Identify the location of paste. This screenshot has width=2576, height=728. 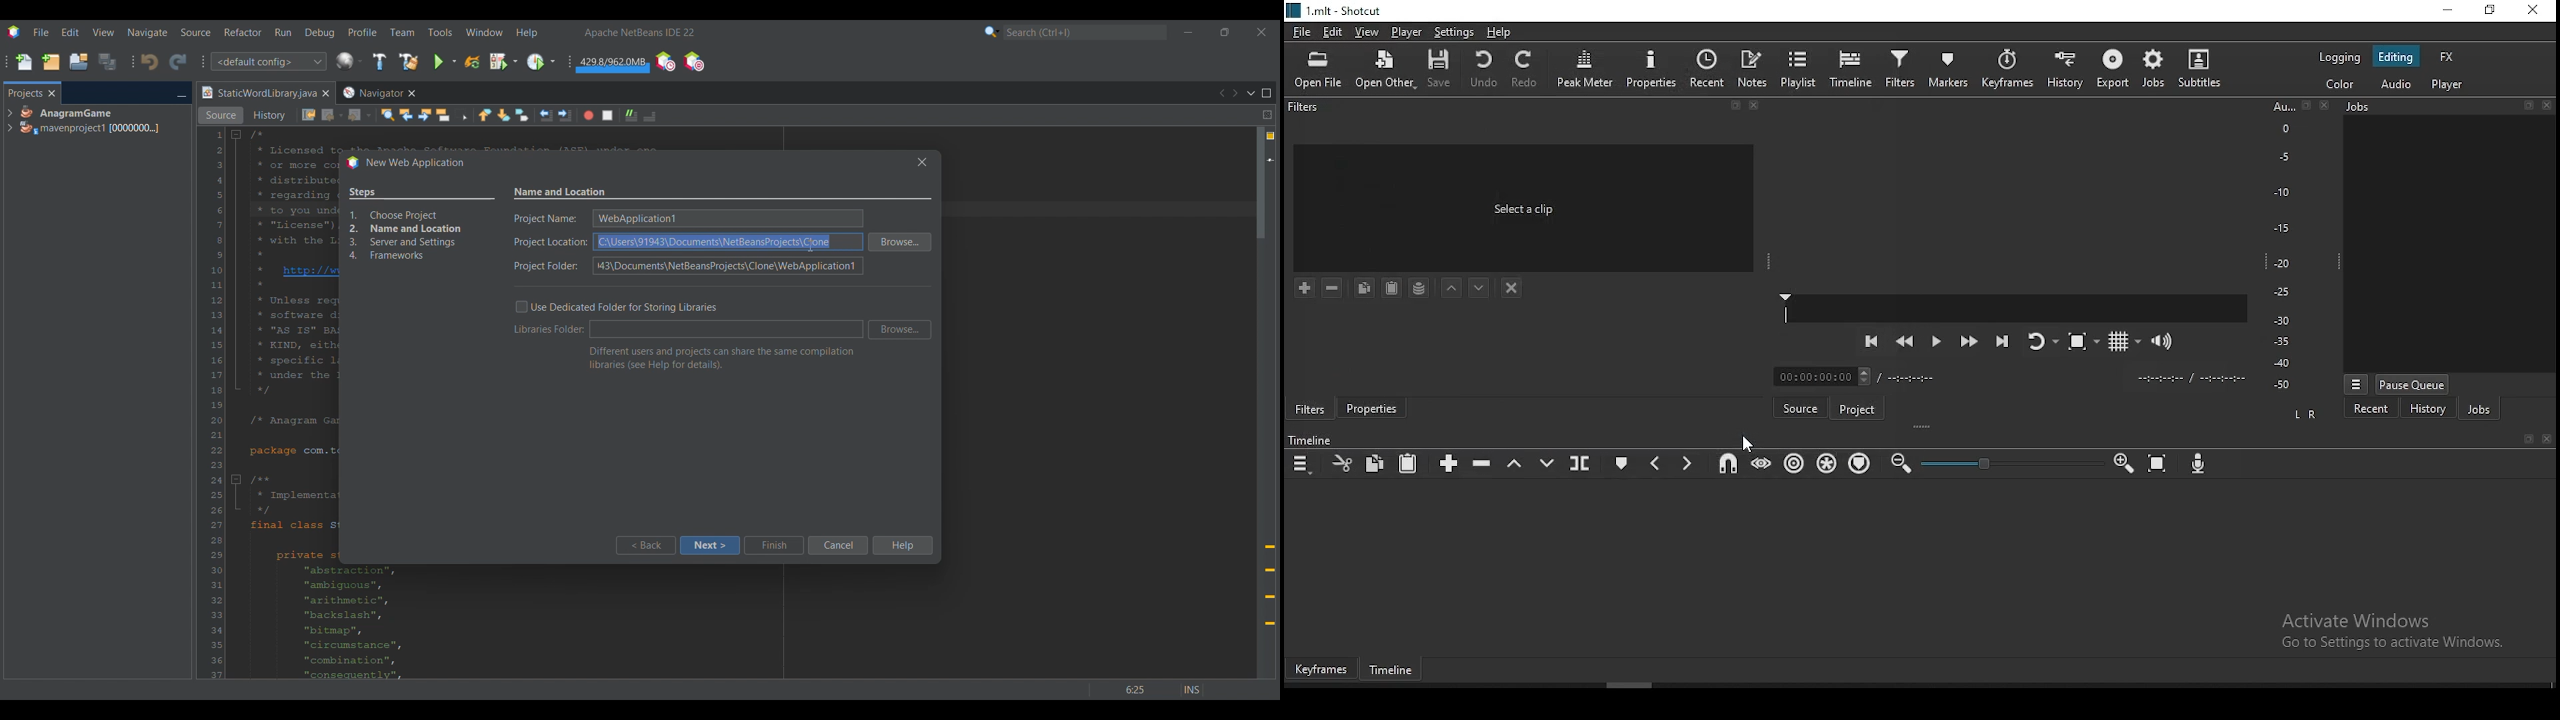
(1409, 463).